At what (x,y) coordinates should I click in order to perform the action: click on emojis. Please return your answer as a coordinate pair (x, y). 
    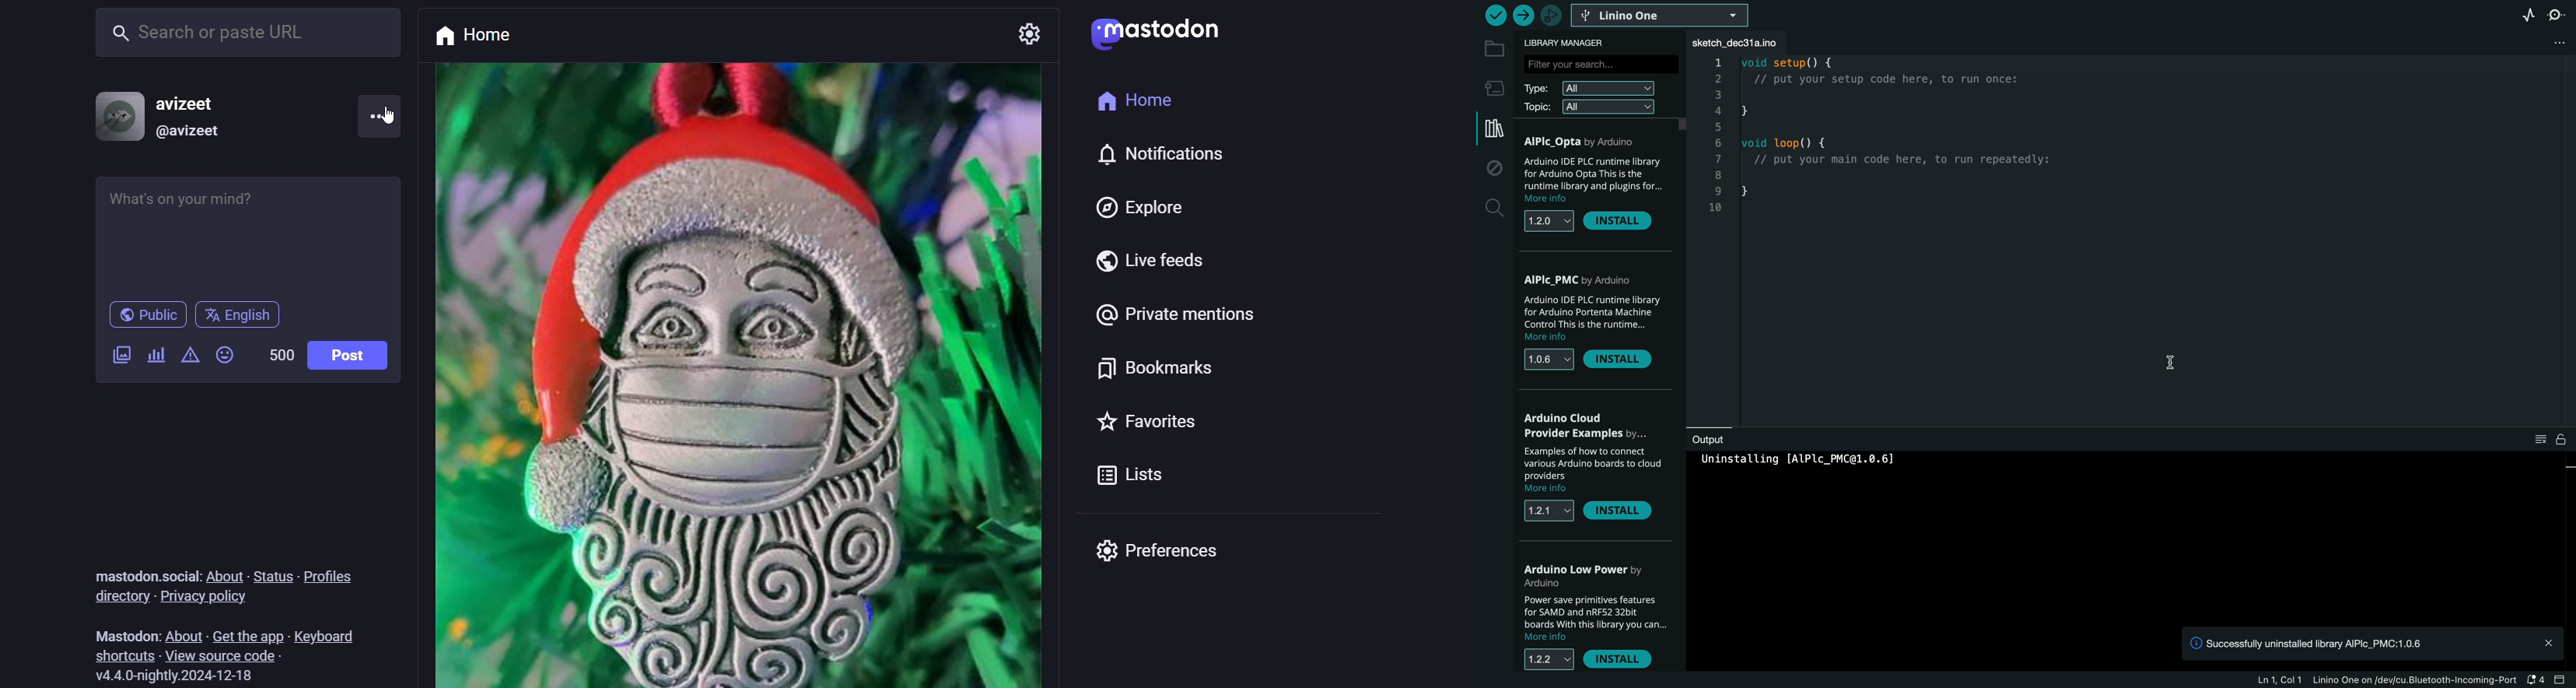
    Looking at the image, I should click on (229, 355).